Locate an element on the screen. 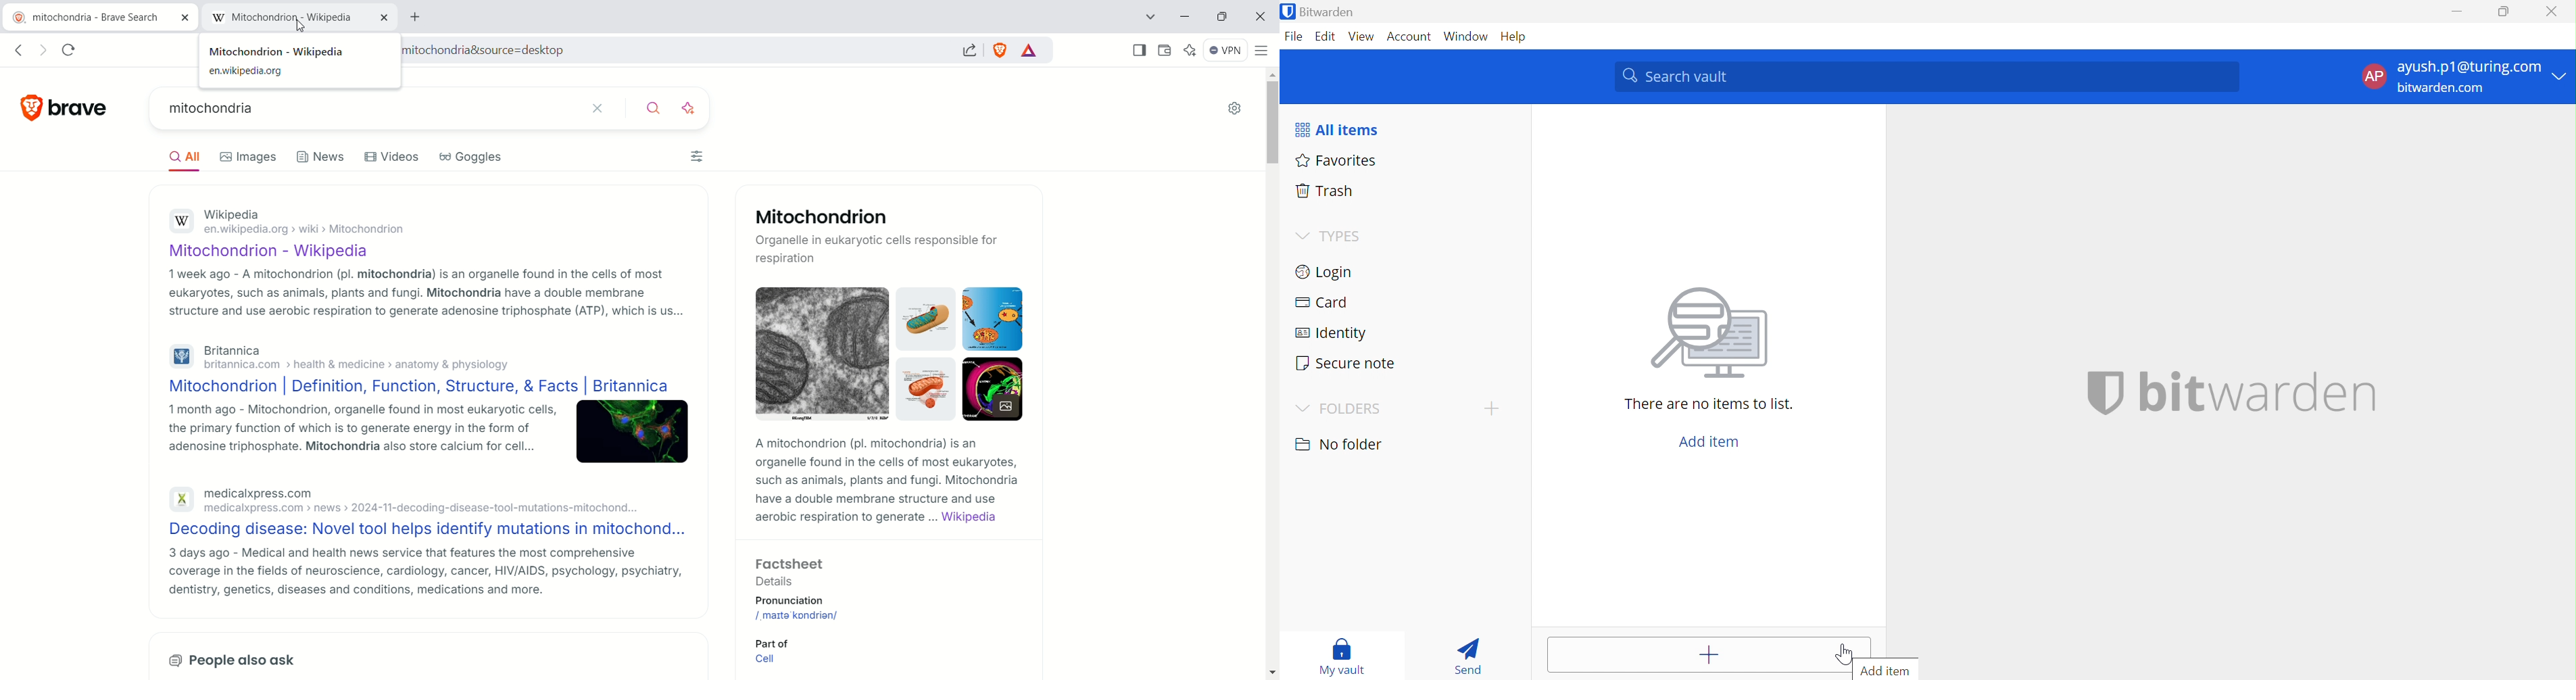 This screenshot has width=2576, height=700. Send is located at coordinates (1472, 655).